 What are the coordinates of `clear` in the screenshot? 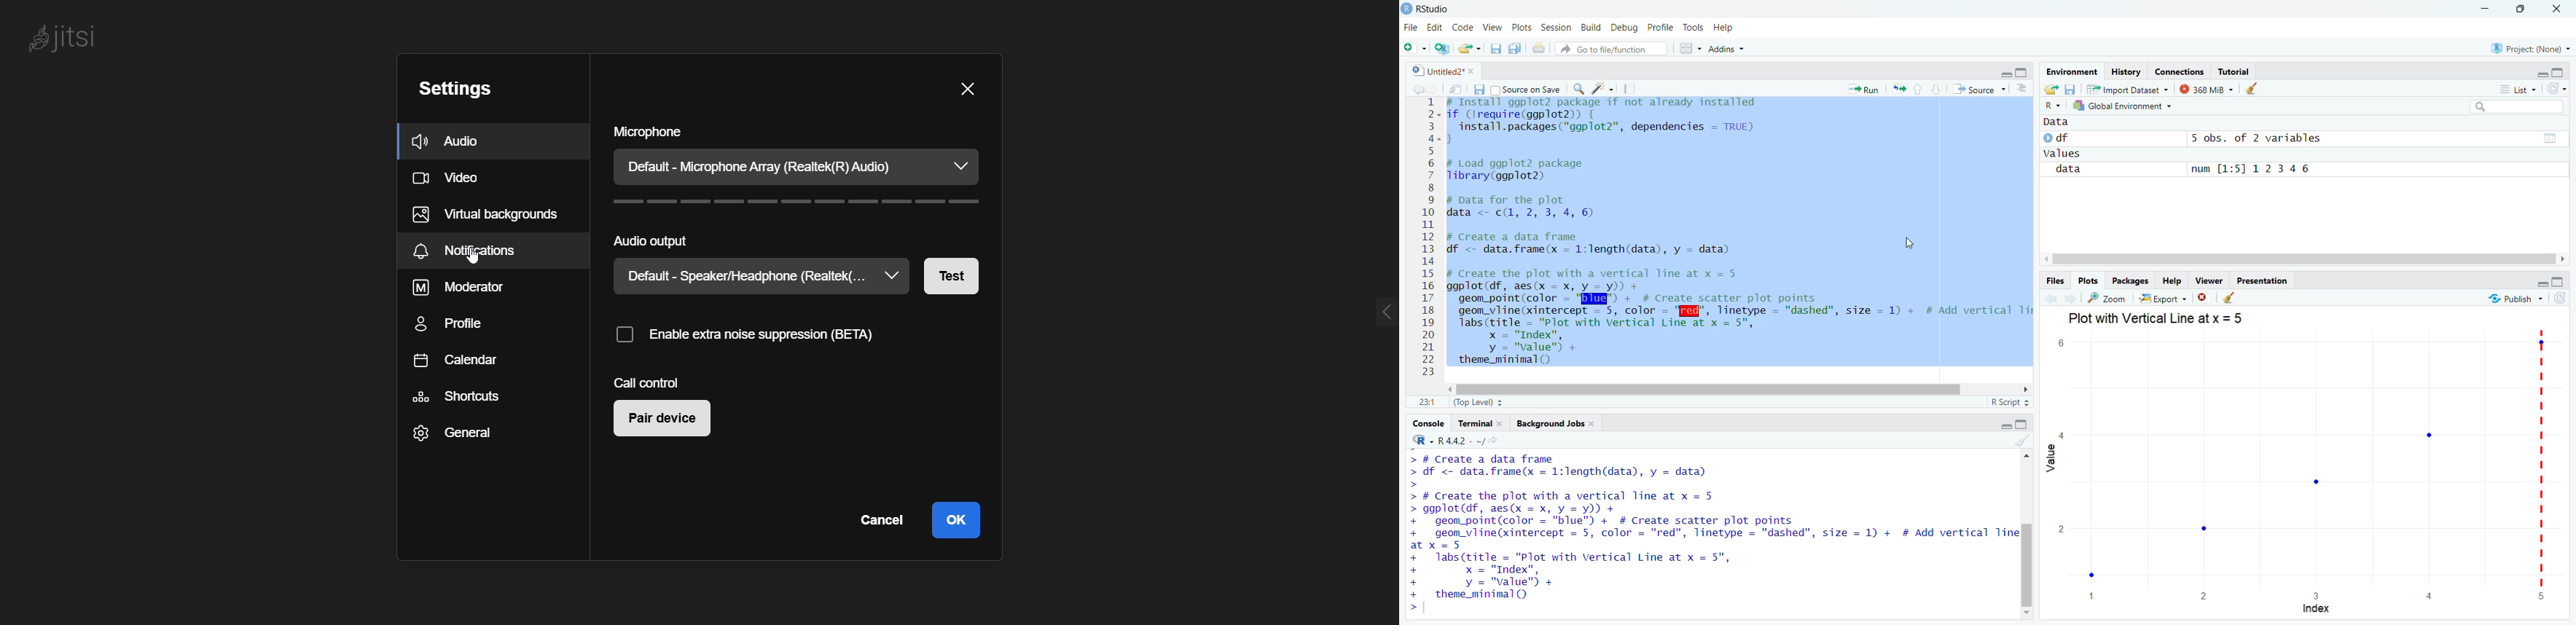 It's located at (2019, 441).